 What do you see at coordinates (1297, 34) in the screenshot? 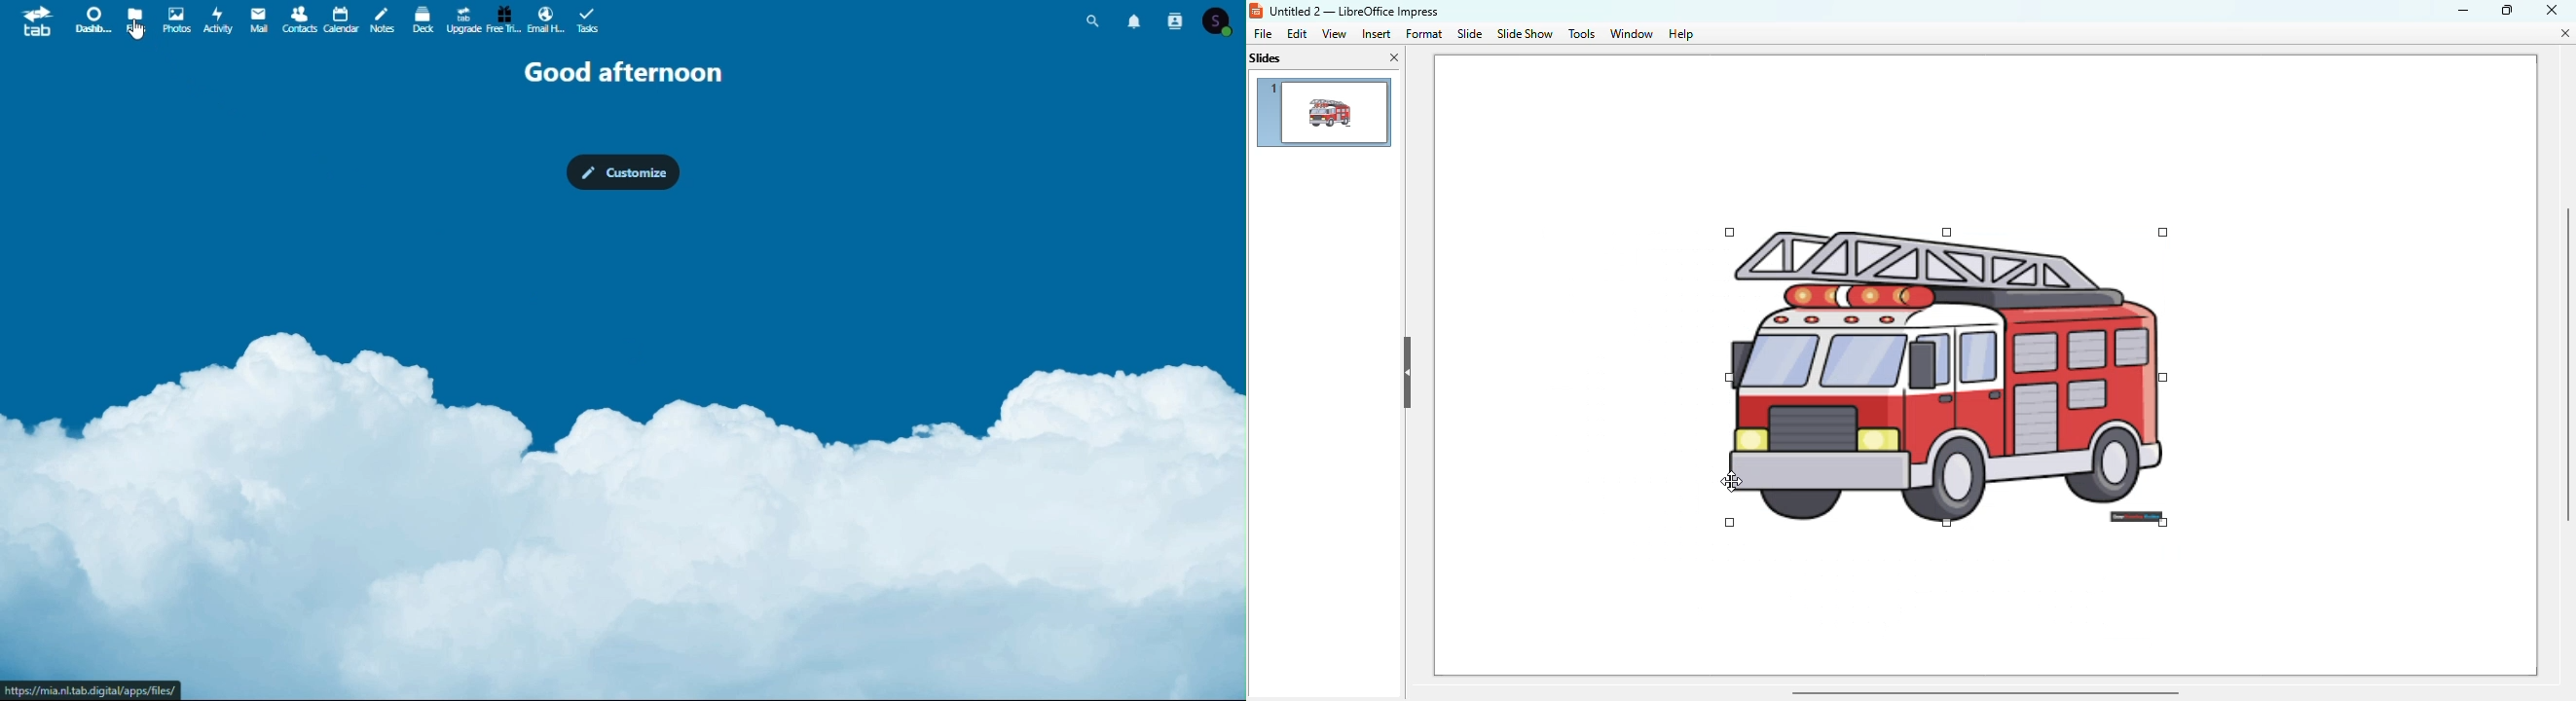
I see `edit` at bounding box center [1297, 34].